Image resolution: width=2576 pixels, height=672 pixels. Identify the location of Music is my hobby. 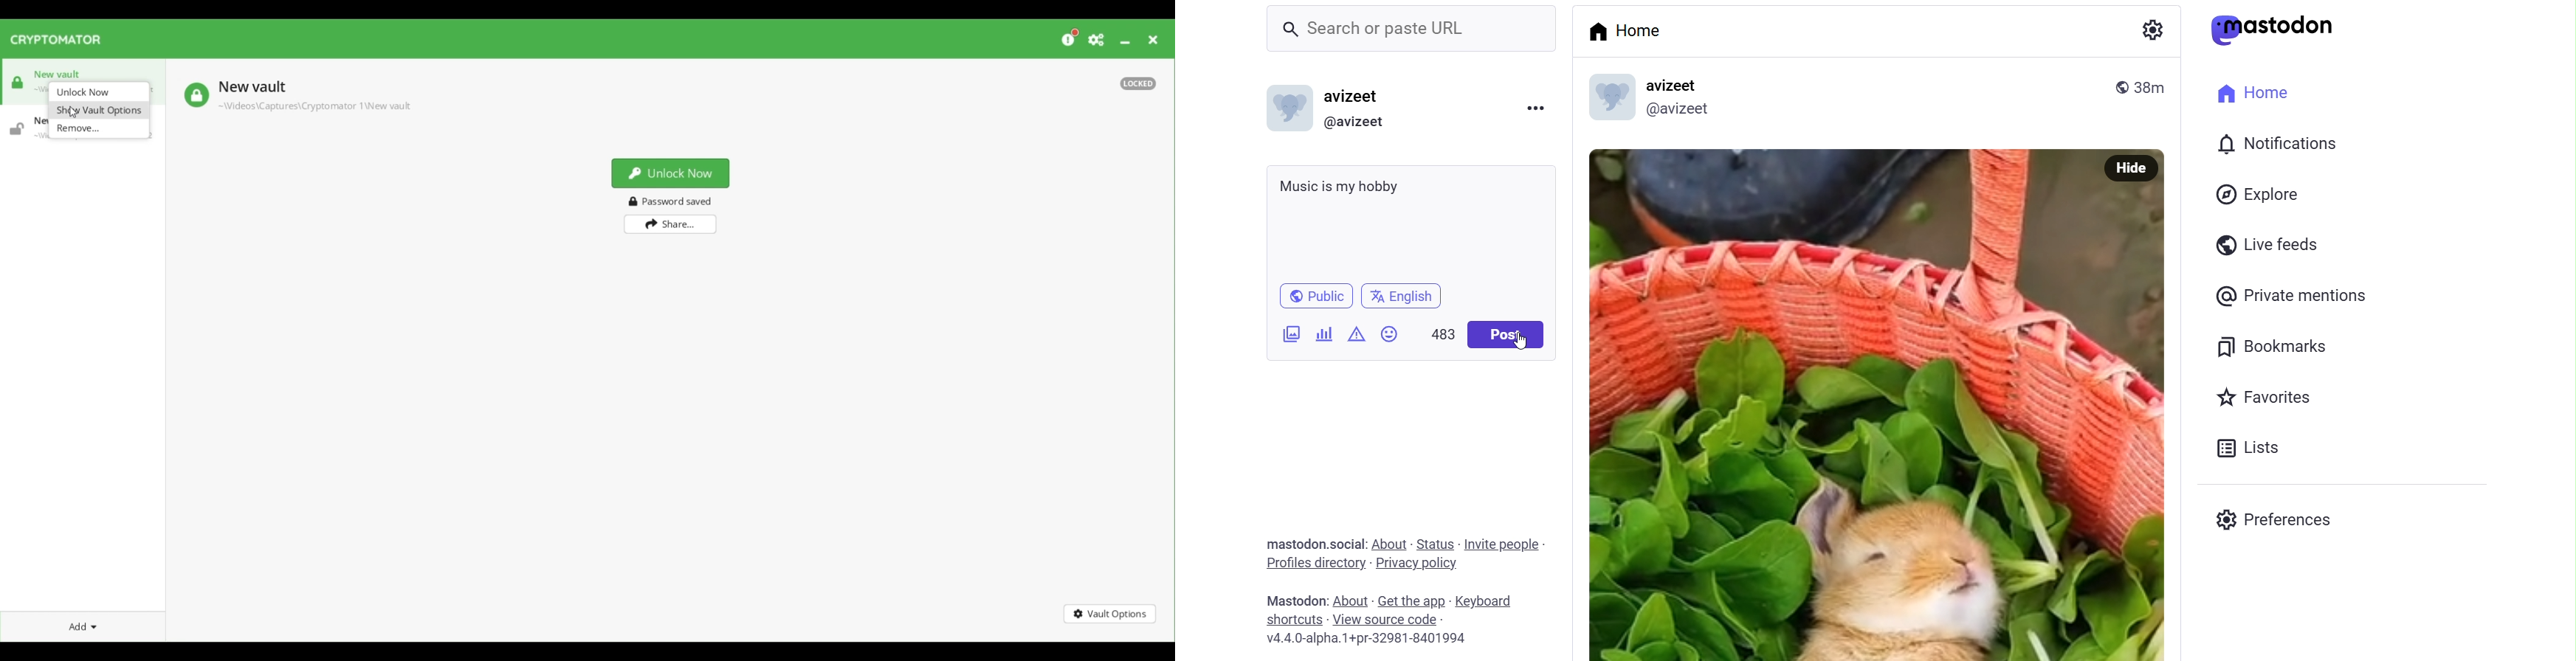
(1411, 218).